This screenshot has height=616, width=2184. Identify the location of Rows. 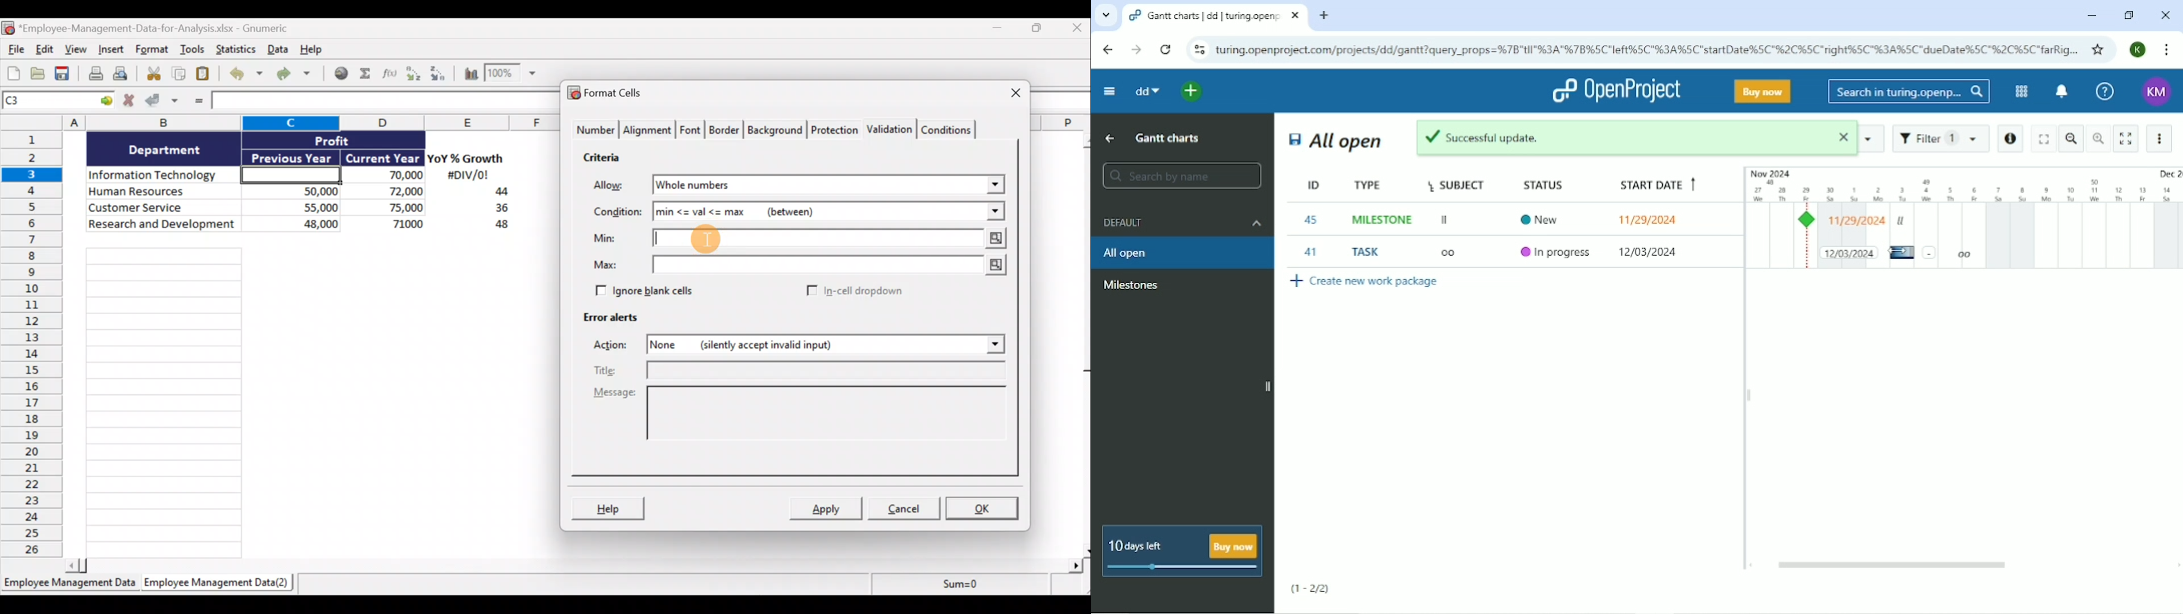
(35, 346).